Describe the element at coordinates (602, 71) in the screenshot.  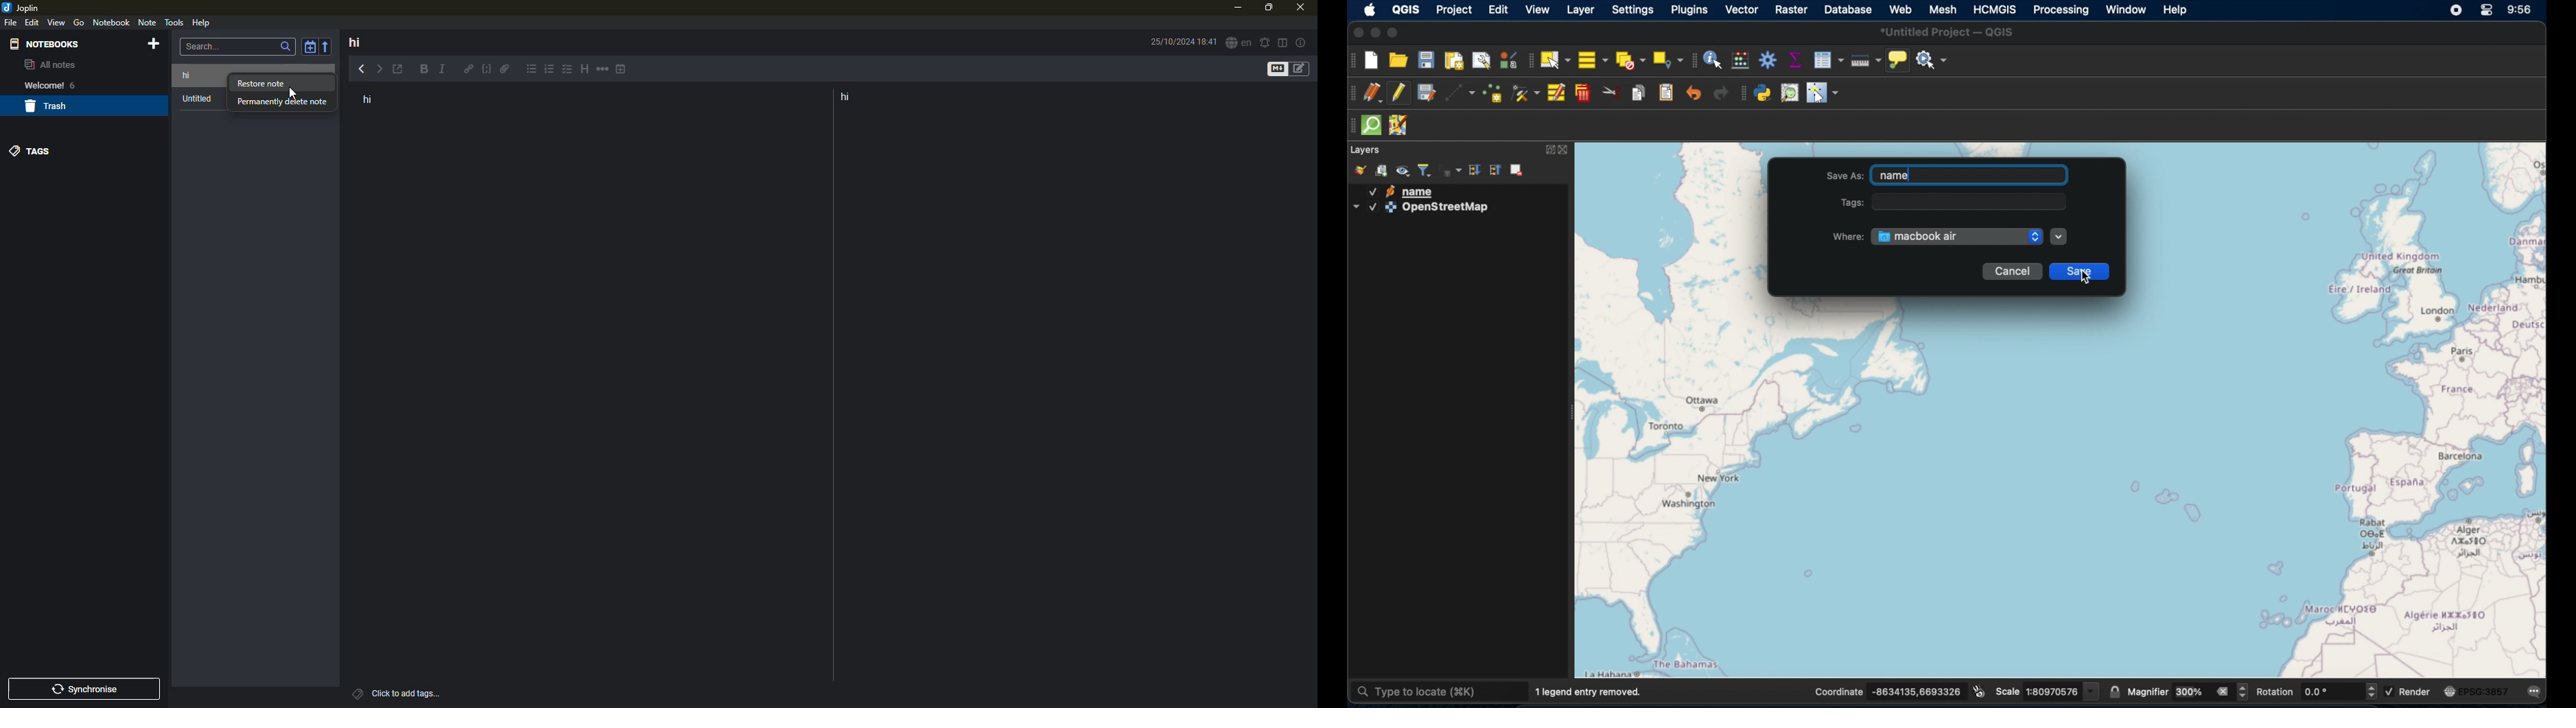
I see `horizontal rule` at that location.